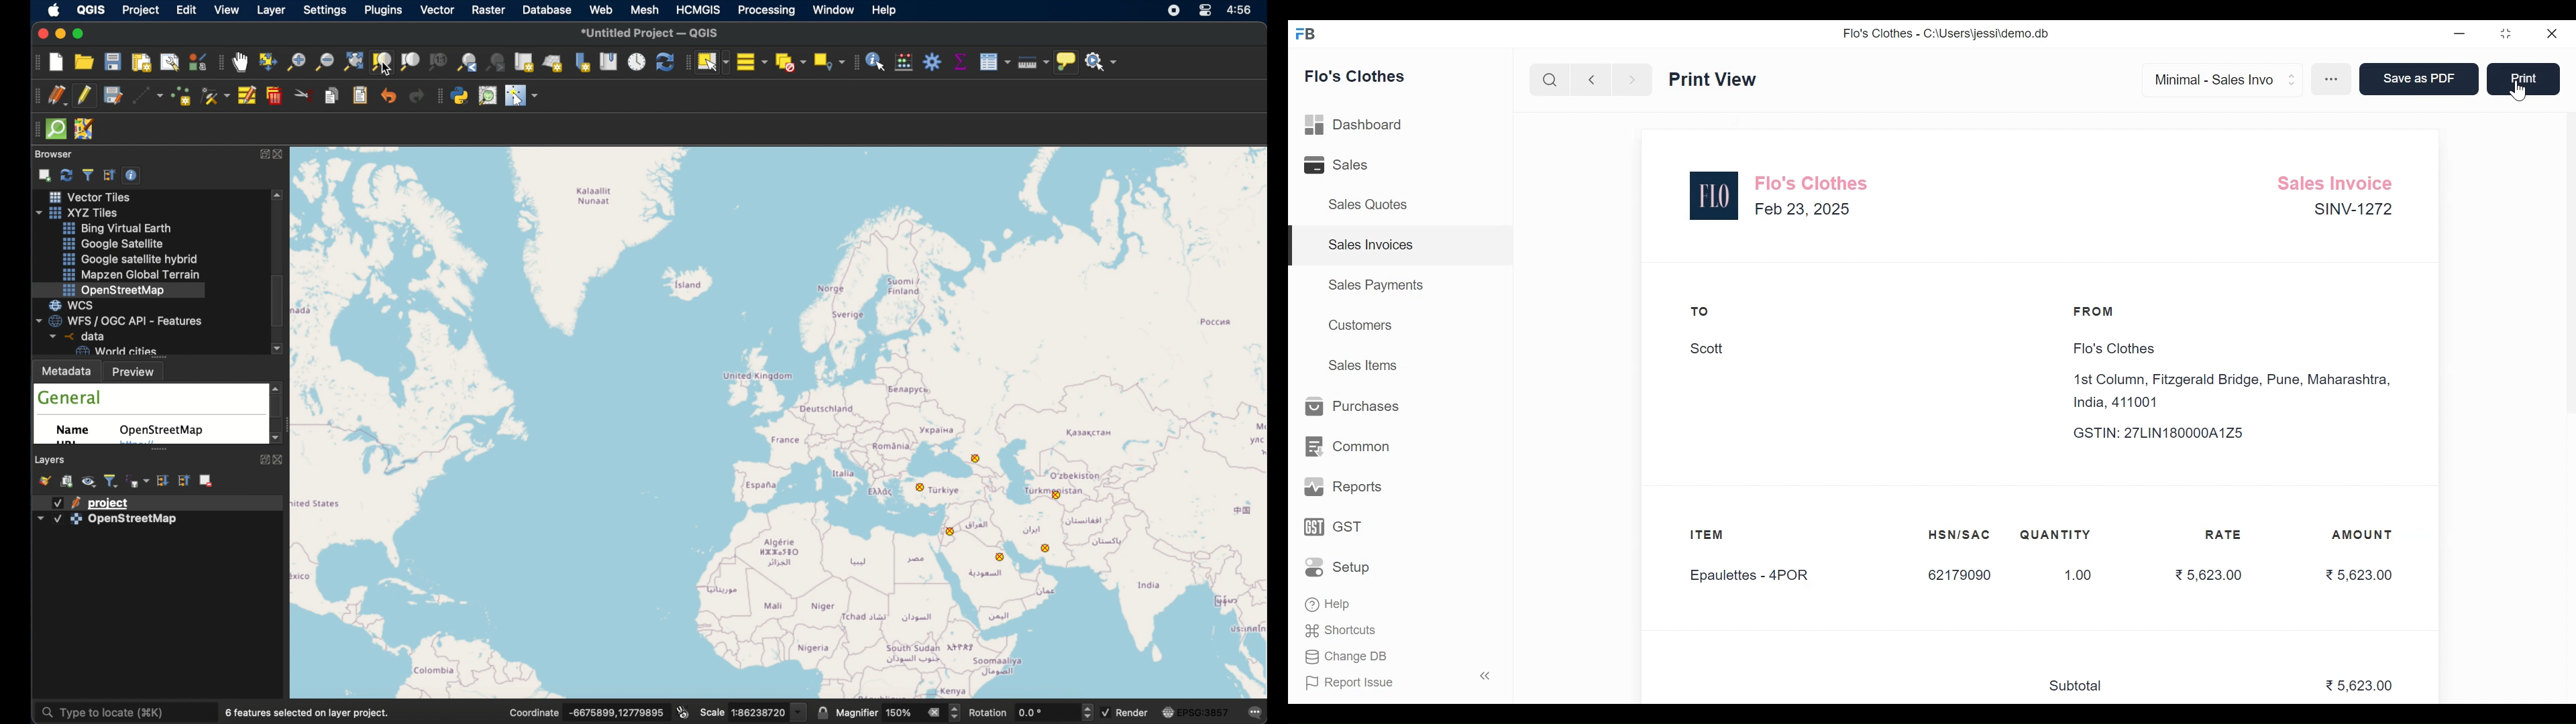  I want to click on vertex tool, so click(215, 95).